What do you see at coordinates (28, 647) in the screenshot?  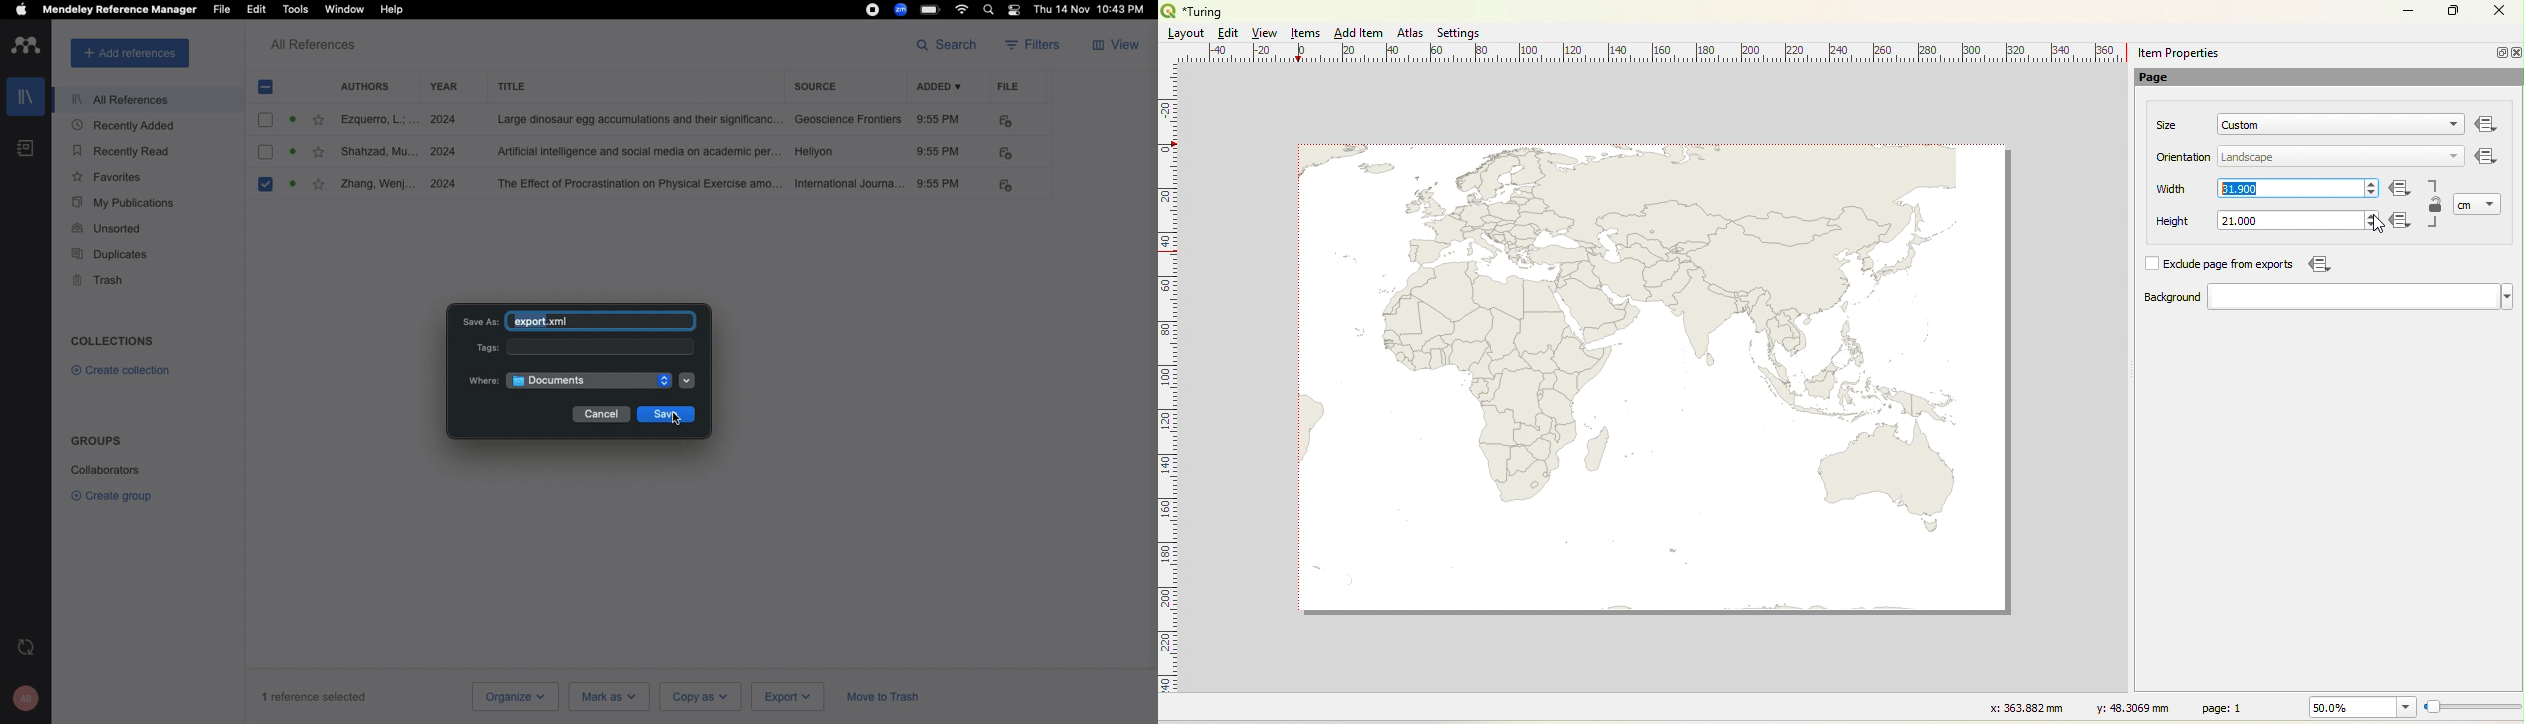 I see `Last sync` at bounding box center [28, 647].